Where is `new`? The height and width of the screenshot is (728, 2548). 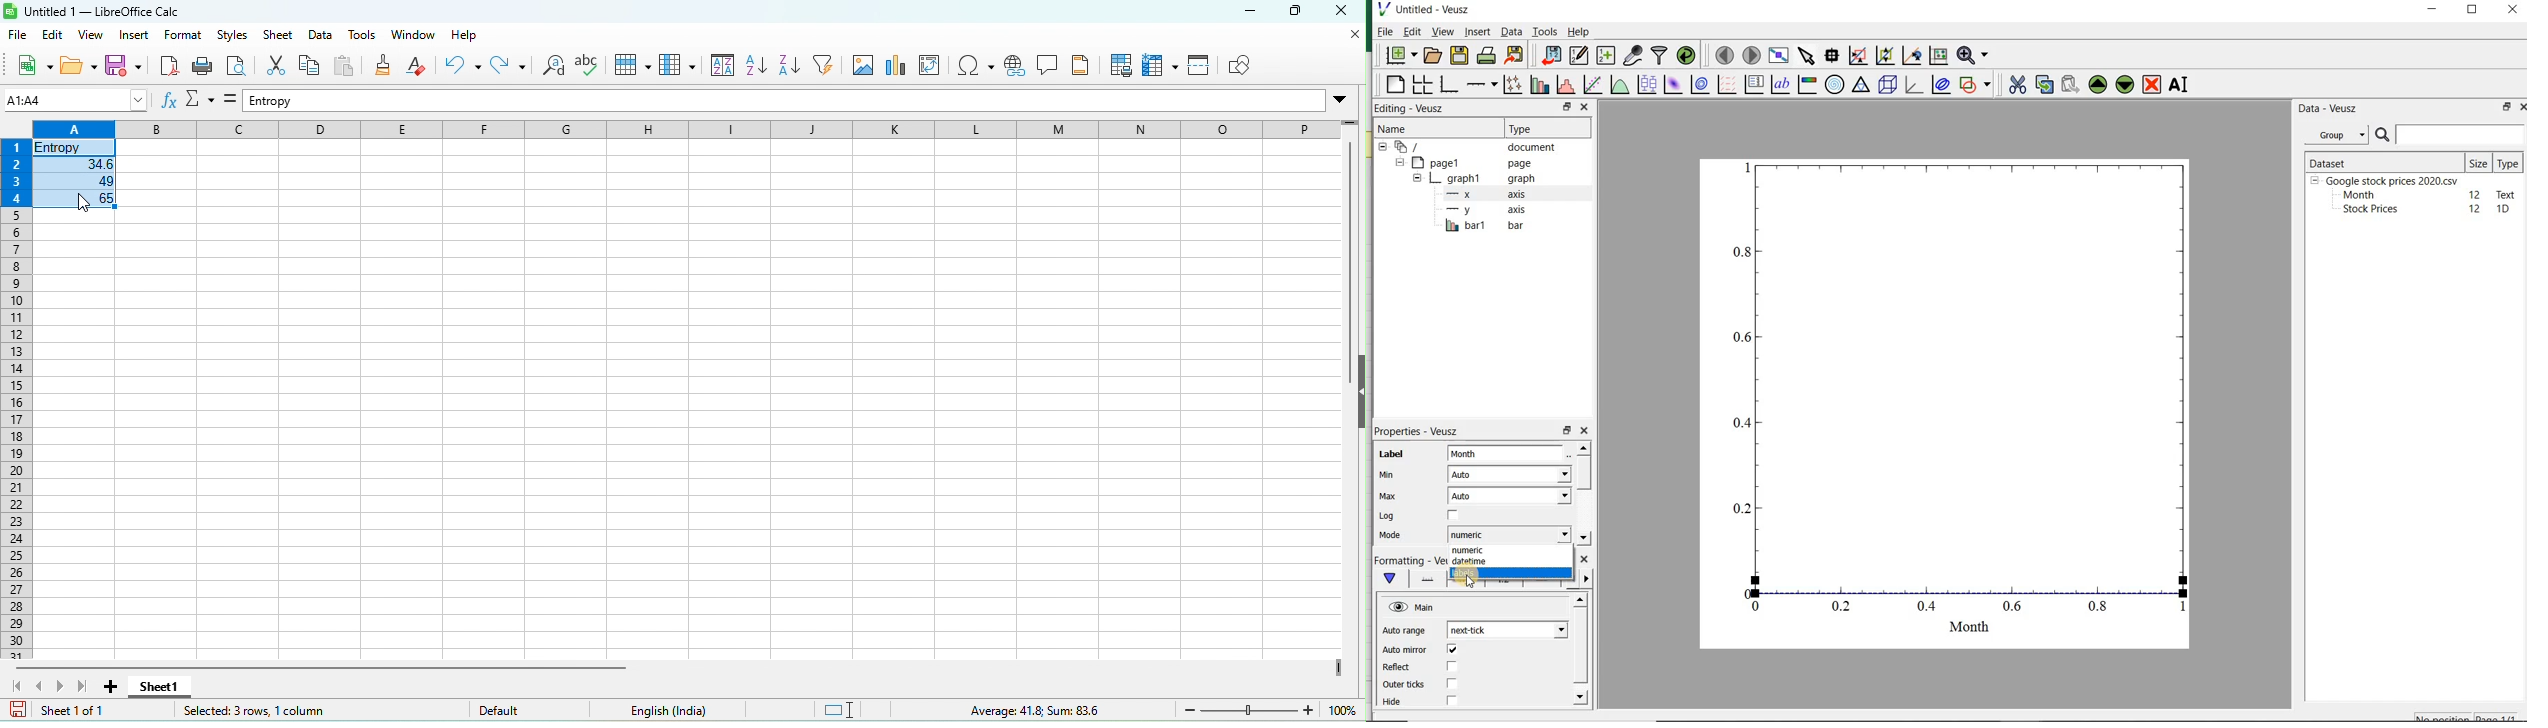
new is located at coordinates (28, 65).